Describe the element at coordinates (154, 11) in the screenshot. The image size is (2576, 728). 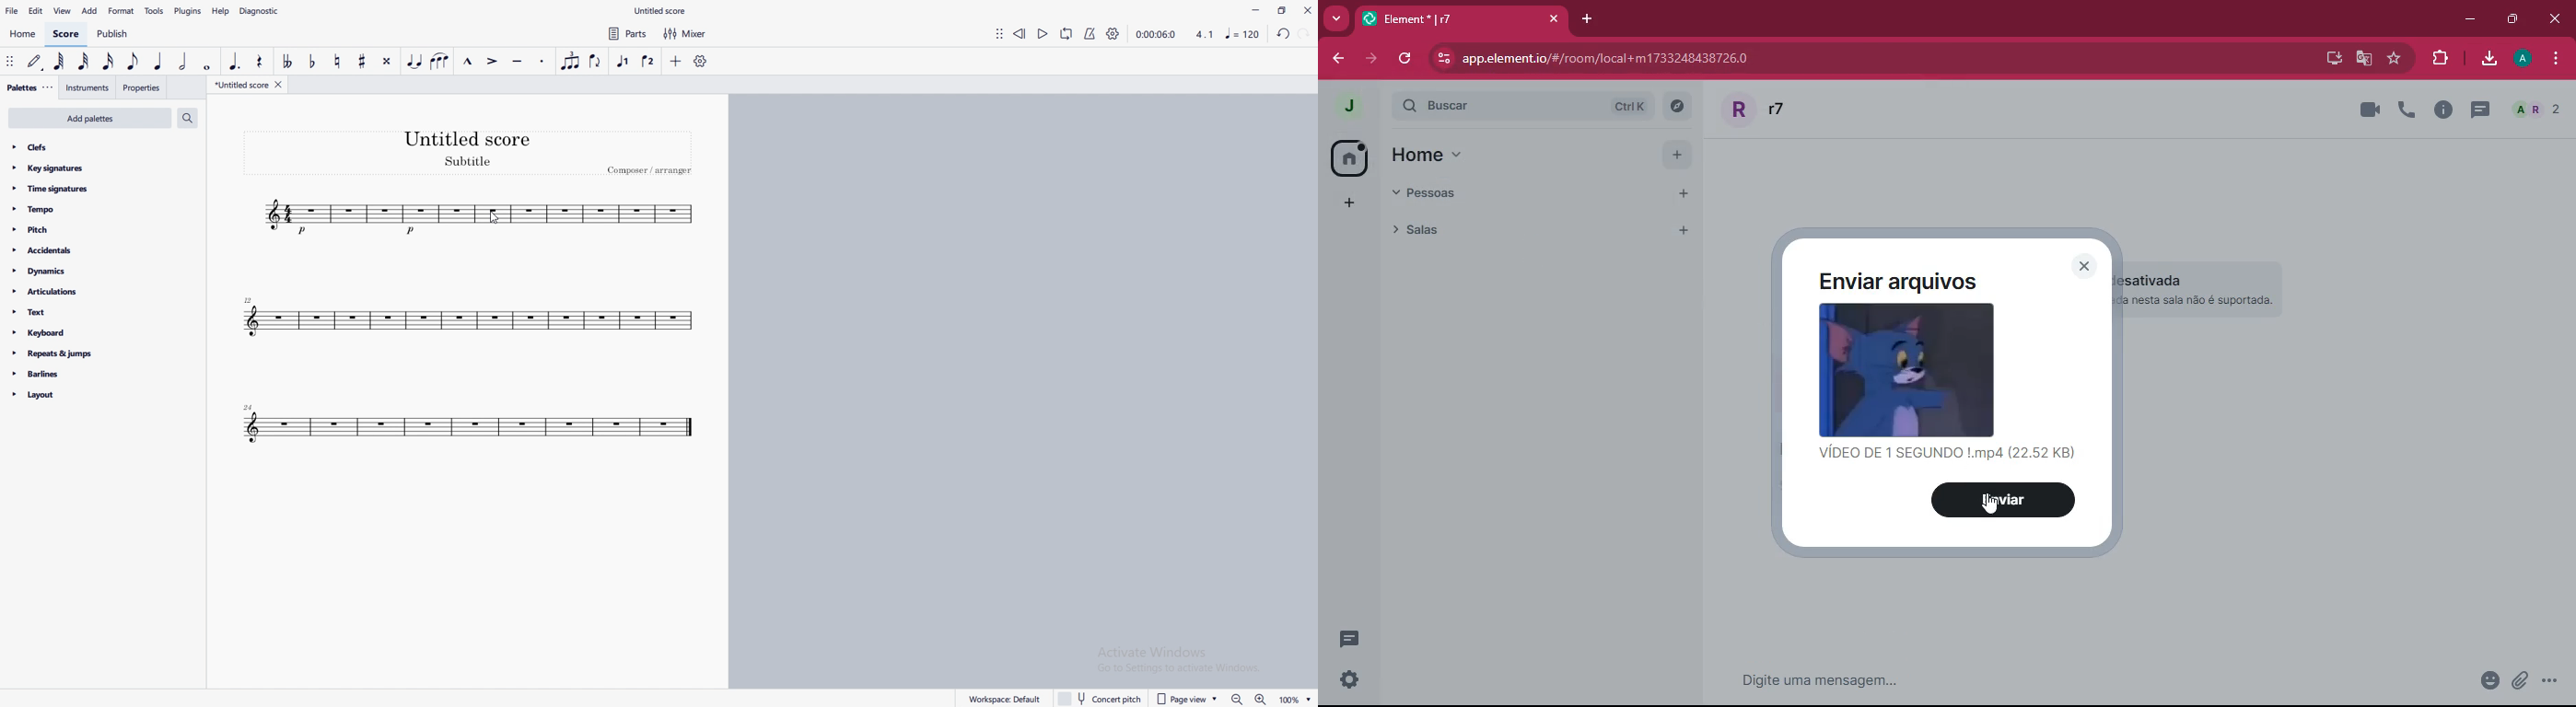
I see `tools` at that location.